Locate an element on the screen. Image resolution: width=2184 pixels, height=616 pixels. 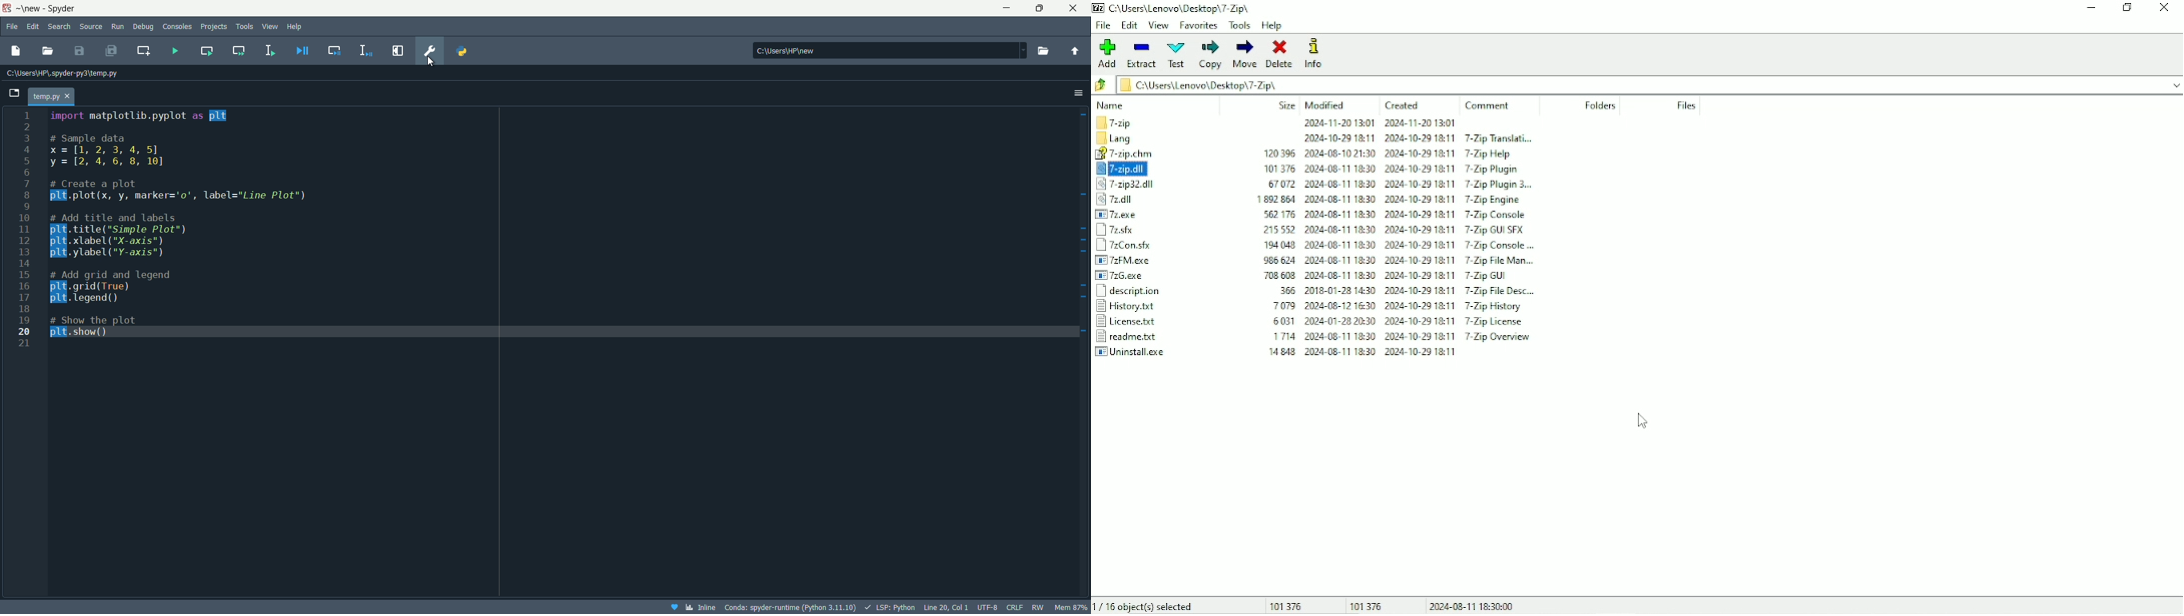
$031 2004-07-2820:30 2004-90-291211  7-Zip Licerse is located at coordinates (1404, 321).